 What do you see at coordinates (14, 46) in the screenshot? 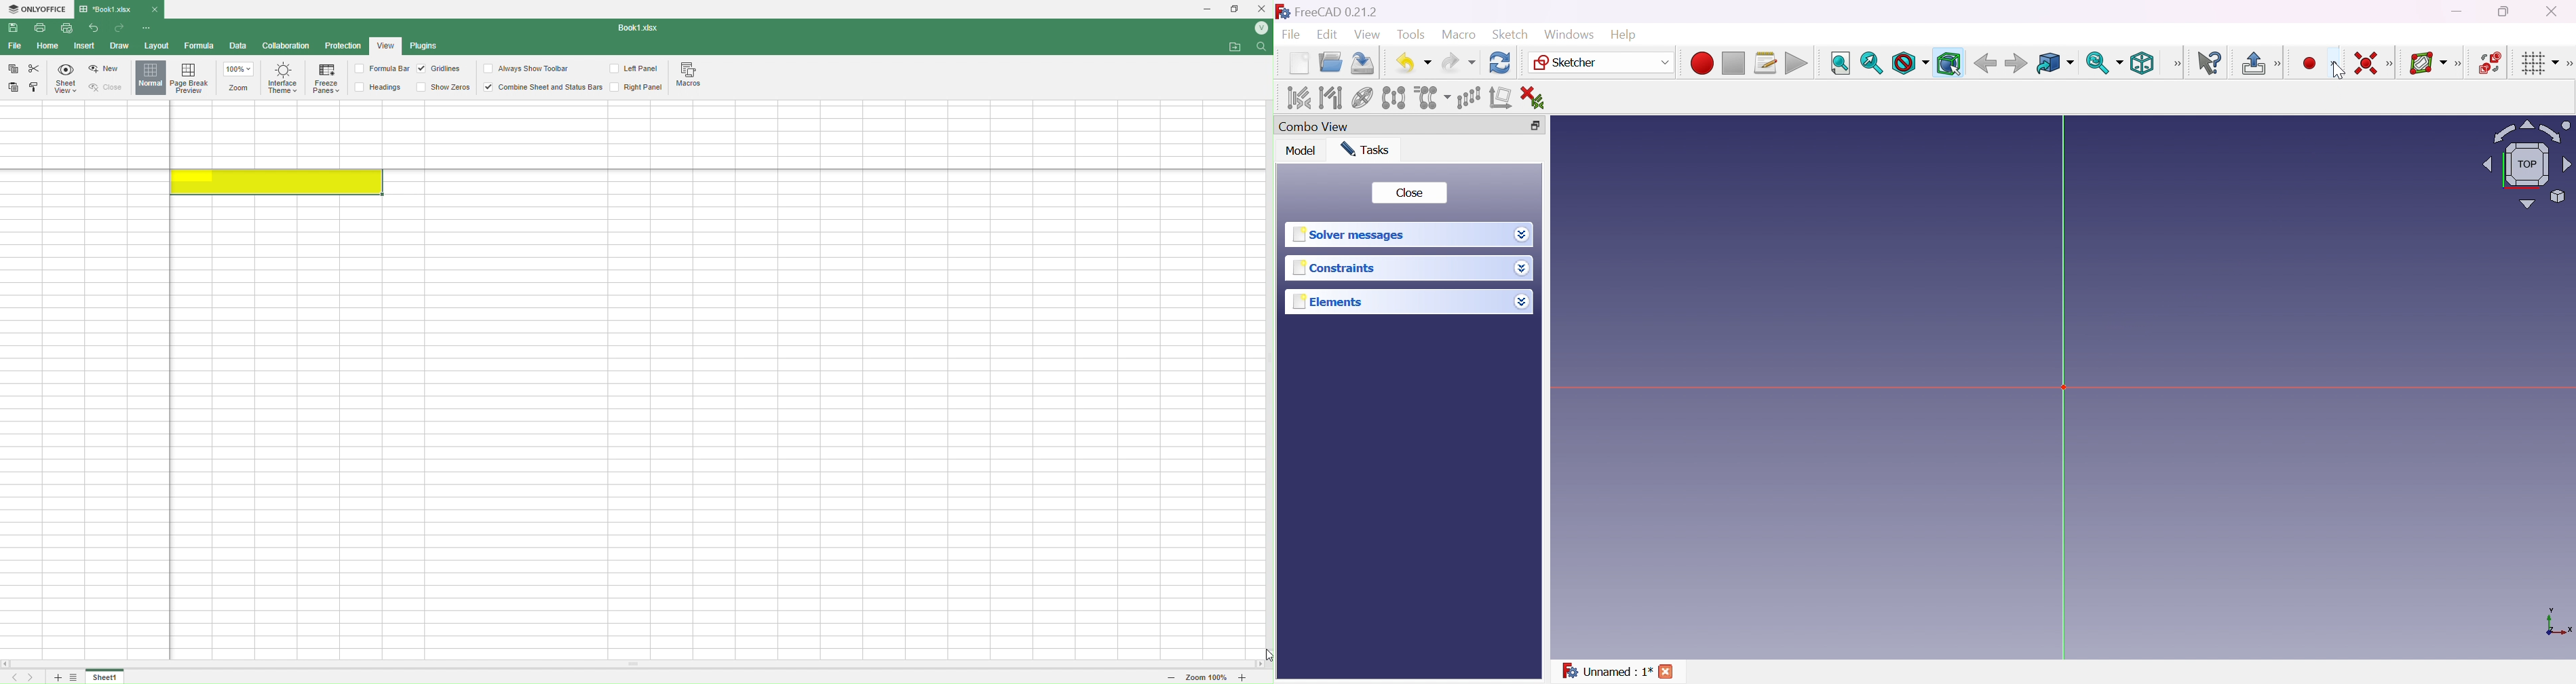
I see `File` at bounding box center [14, 46].